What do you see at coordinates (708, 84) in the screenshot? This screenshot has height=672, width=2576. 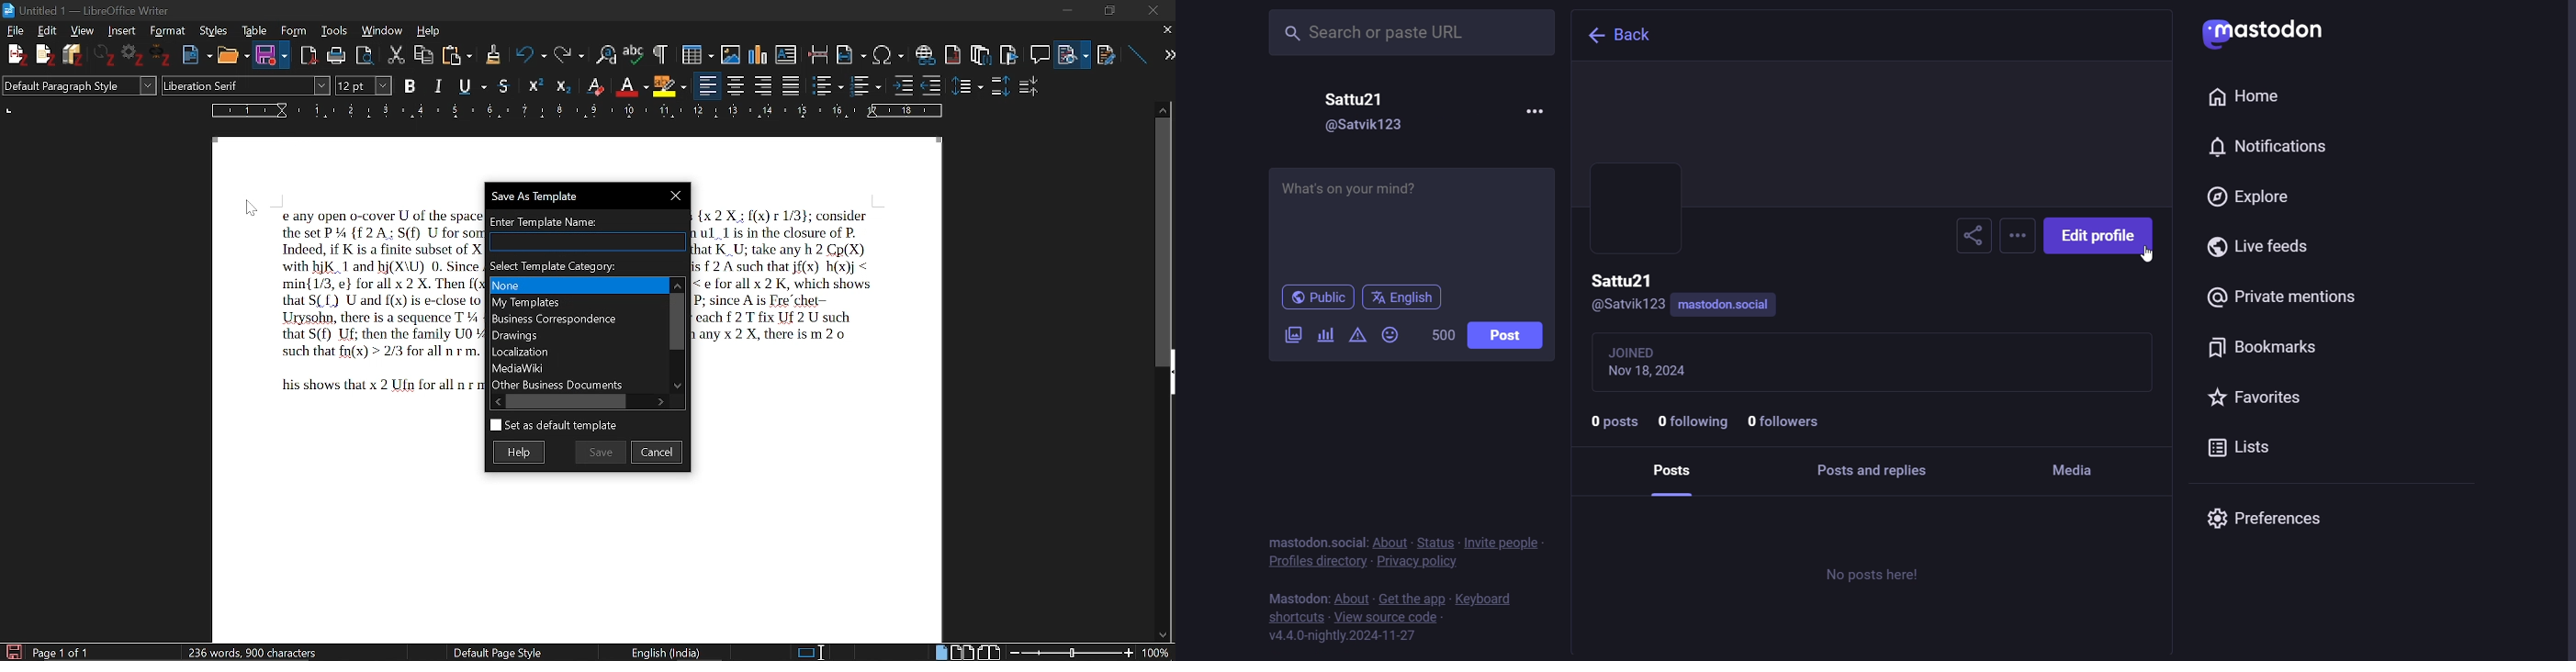 I see `align left` at bounding box center [708, 84].